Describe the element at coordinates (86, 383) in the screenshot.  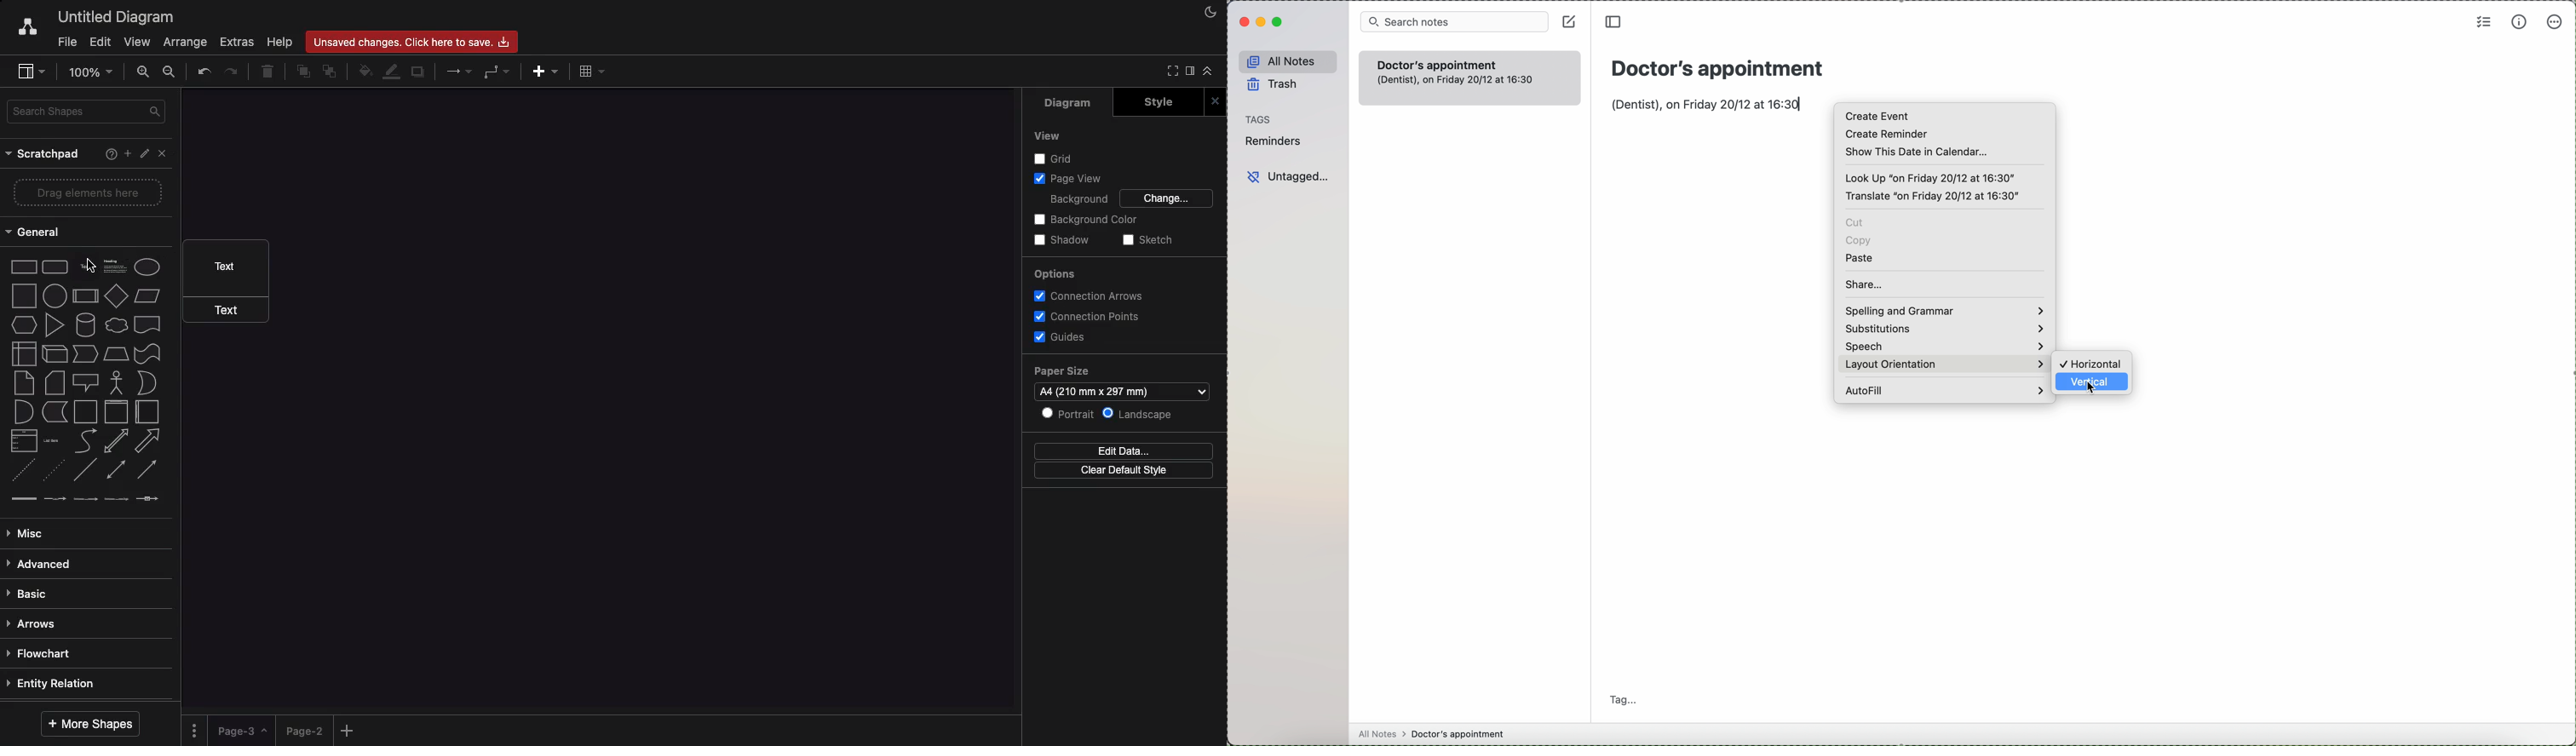
I see `callout` at that location.